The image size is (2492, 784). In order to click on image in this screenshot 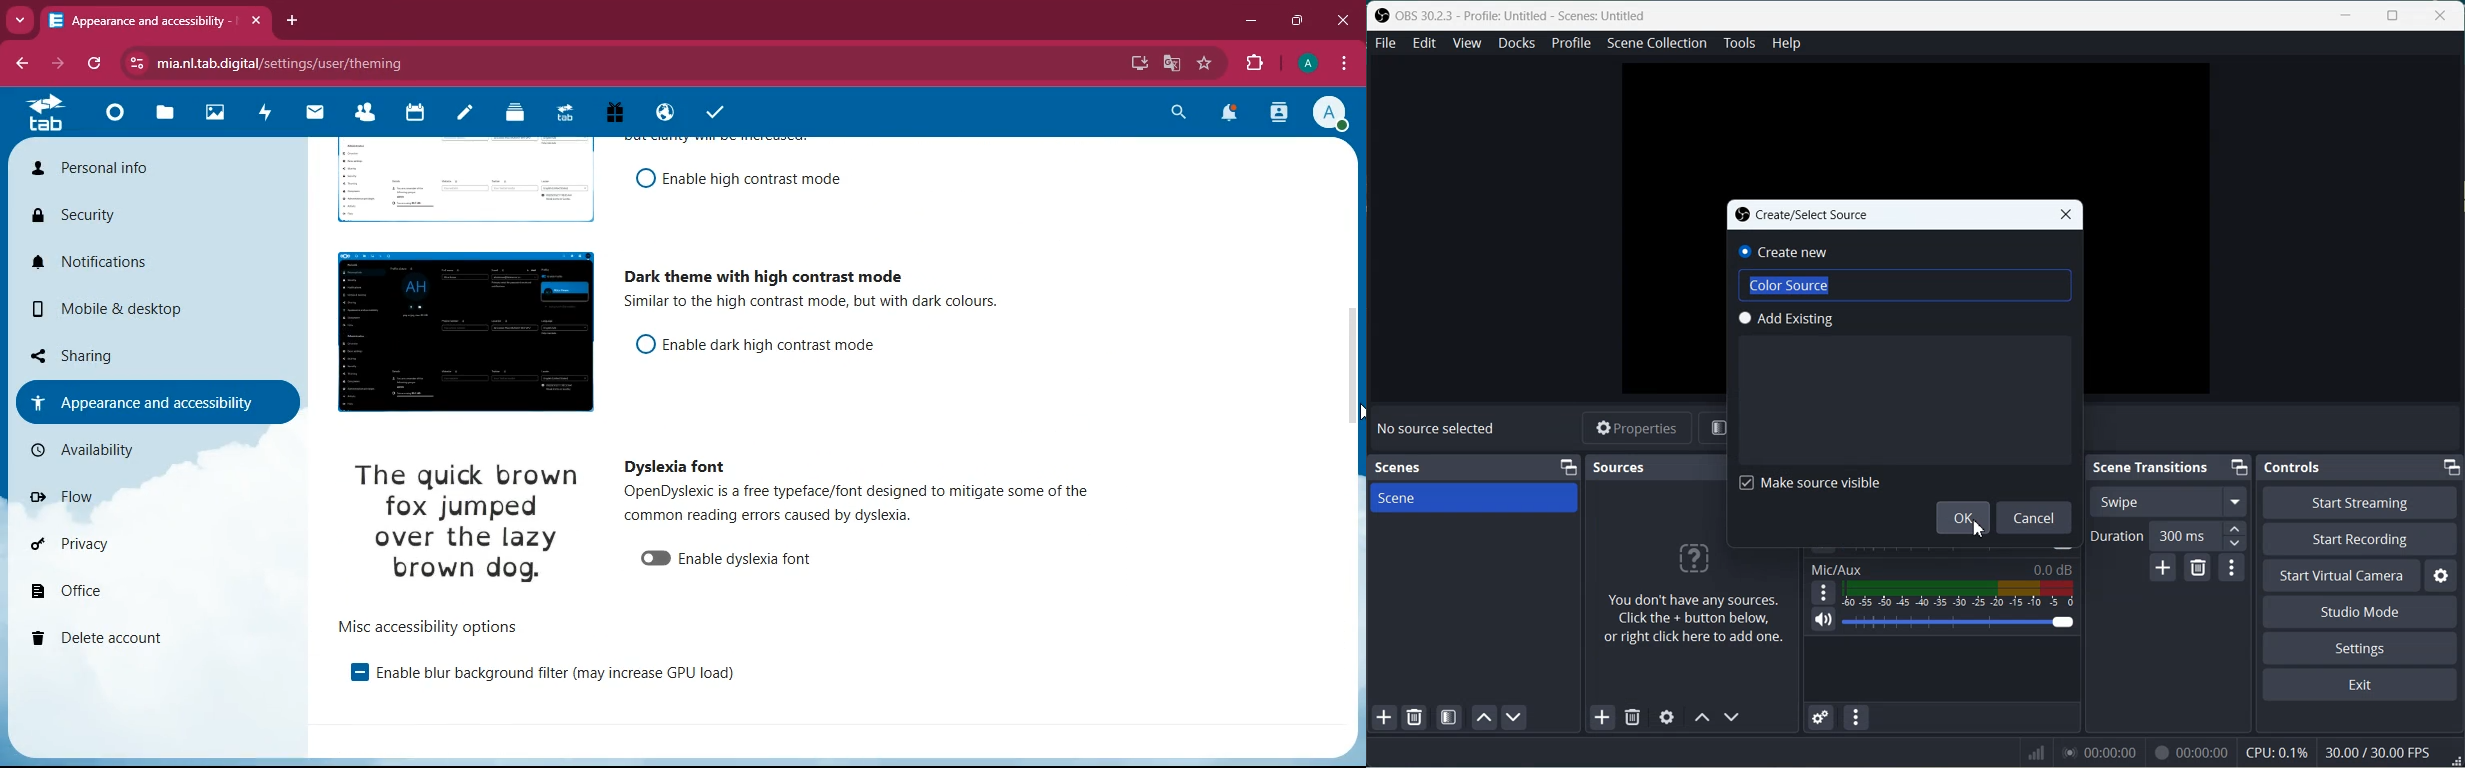, I will do `click(458, 181)`.